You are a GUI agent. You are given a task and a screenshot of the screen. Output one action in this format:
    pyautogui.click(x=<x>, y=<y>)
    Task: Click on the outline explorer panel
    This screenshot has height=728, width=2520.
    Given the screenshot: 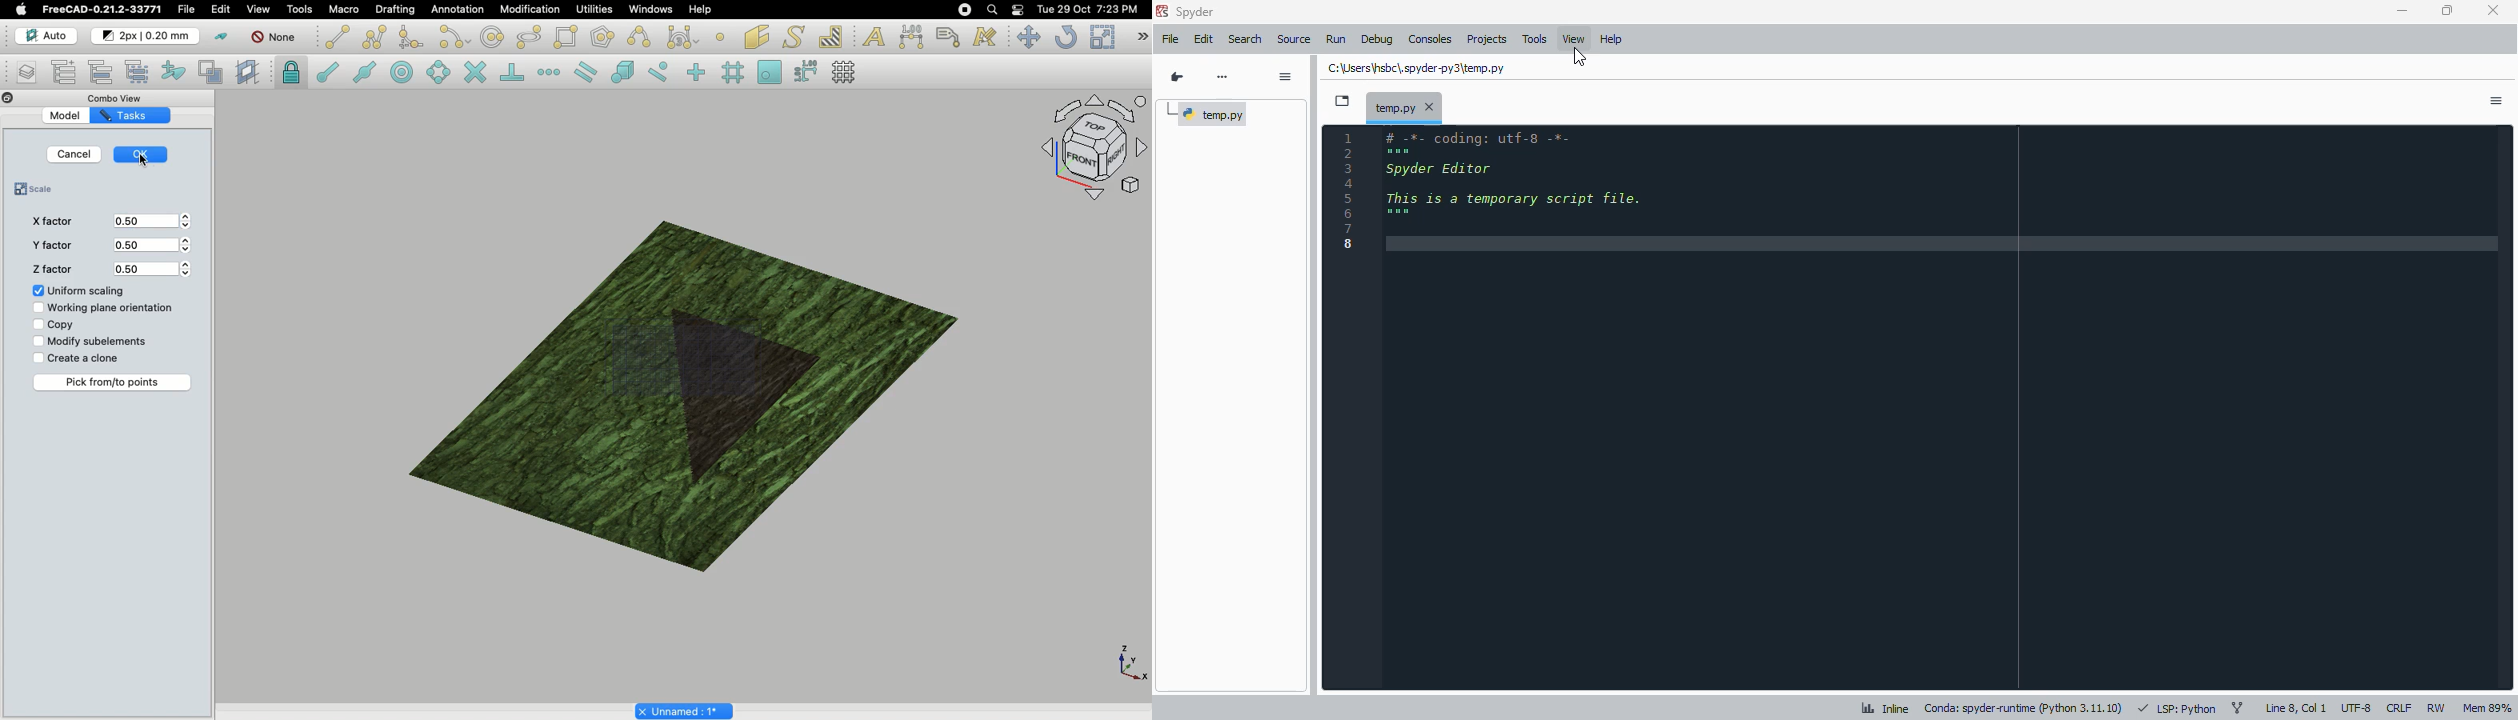 What is the action you would take?
    pyautogui.click(x=1231, y=415)
    